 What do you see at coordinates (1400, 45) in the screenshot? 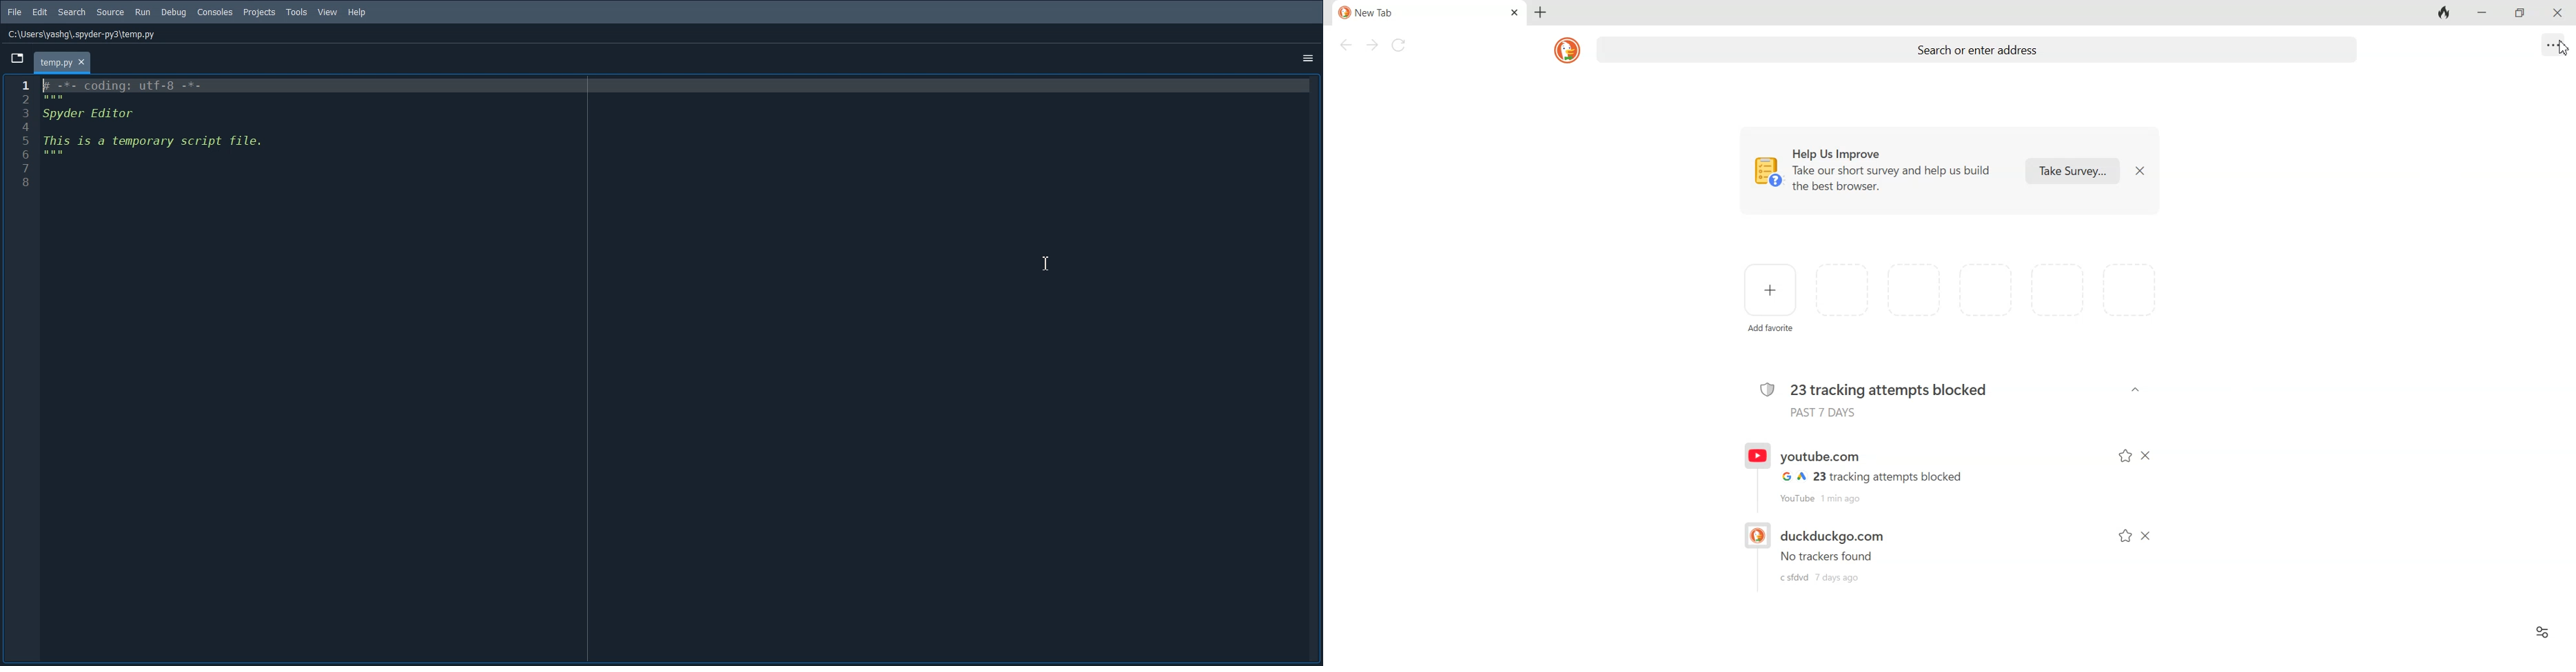
I see `Reload` at bounding box center [1400, 45].